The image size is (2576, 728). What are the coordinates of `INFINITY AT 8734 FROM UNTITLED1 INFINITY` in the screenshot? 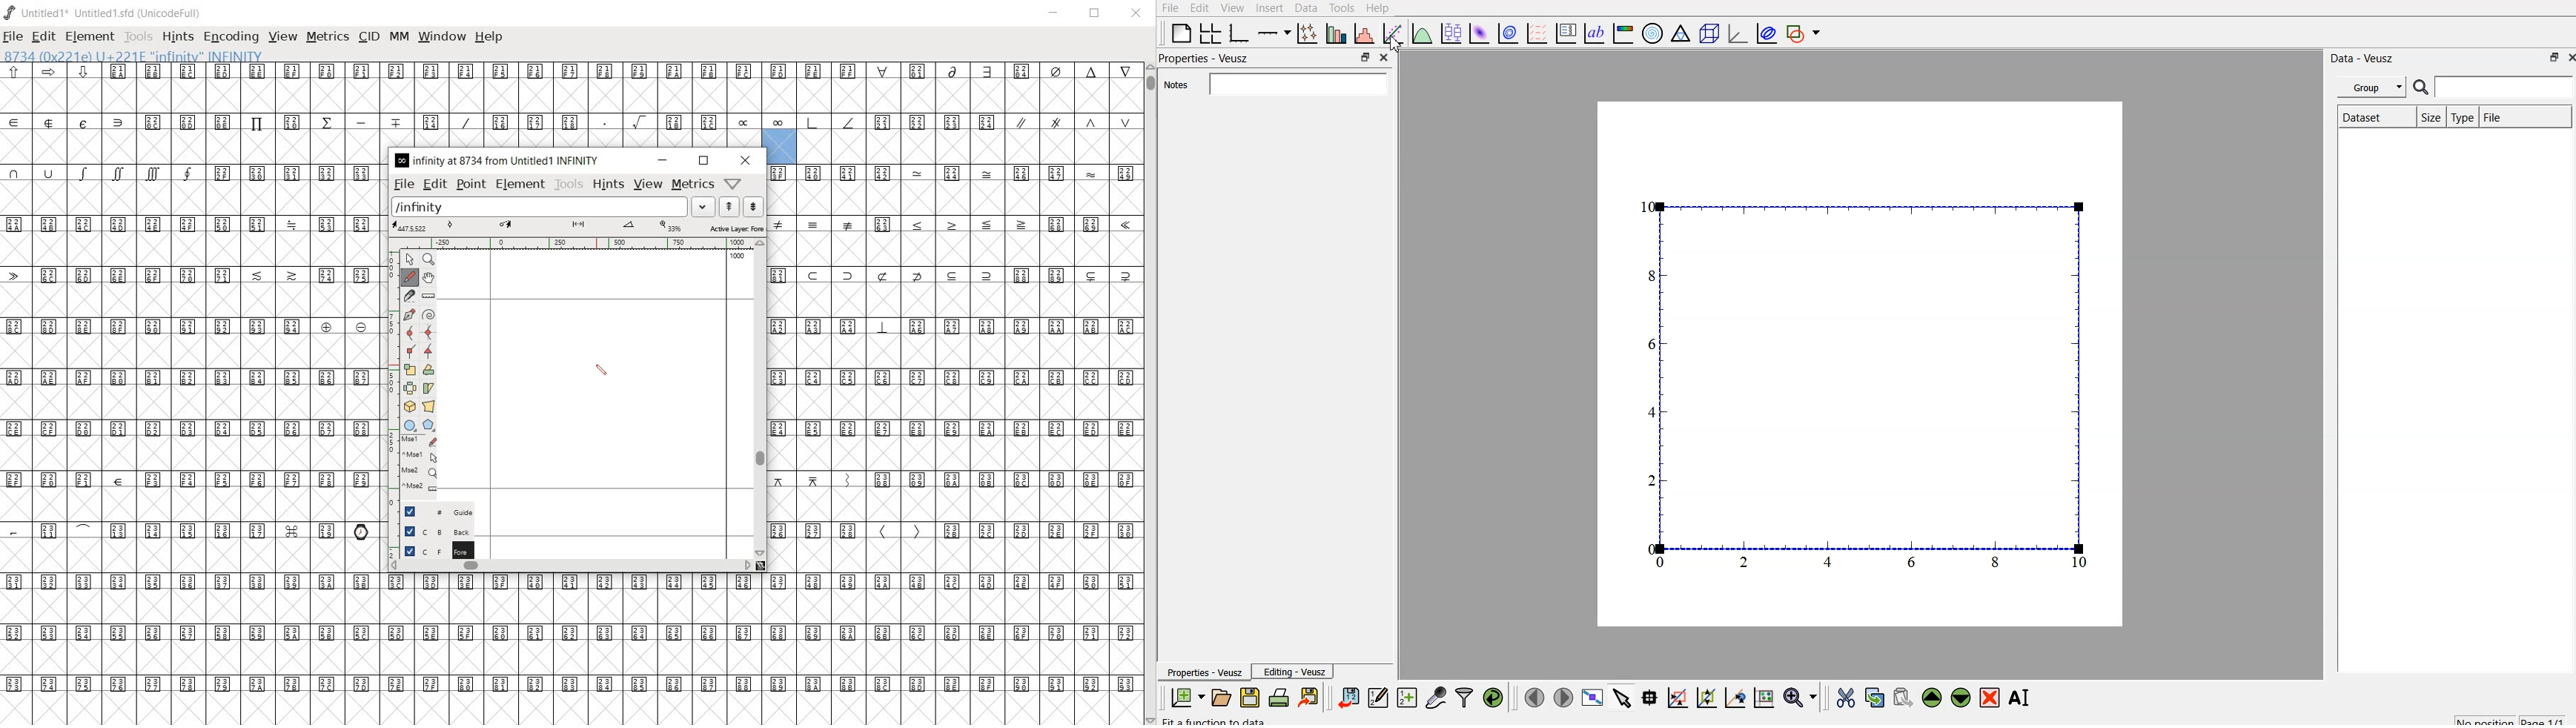 It's located at (499, 160).